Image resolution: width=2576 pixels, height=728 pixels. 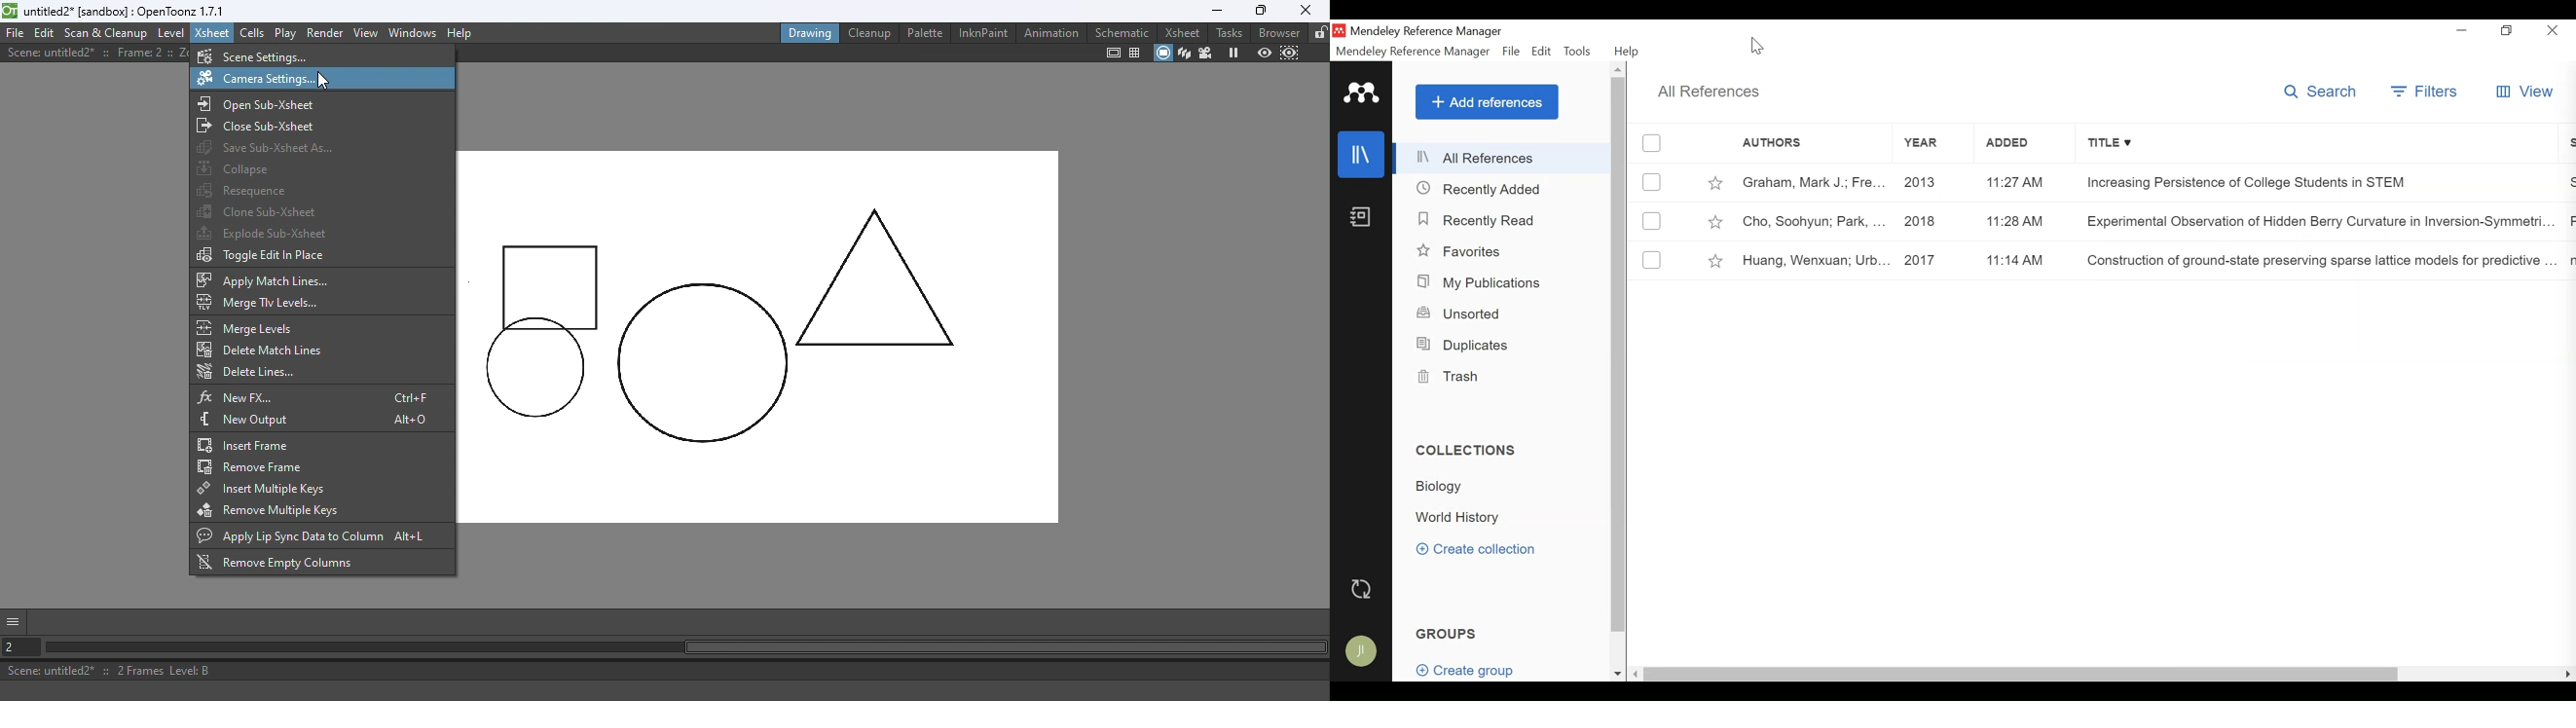 What do you see at coordinates (1363, 589) in the screenshot?
I see `Sync` at bounding box center [1363, 589].